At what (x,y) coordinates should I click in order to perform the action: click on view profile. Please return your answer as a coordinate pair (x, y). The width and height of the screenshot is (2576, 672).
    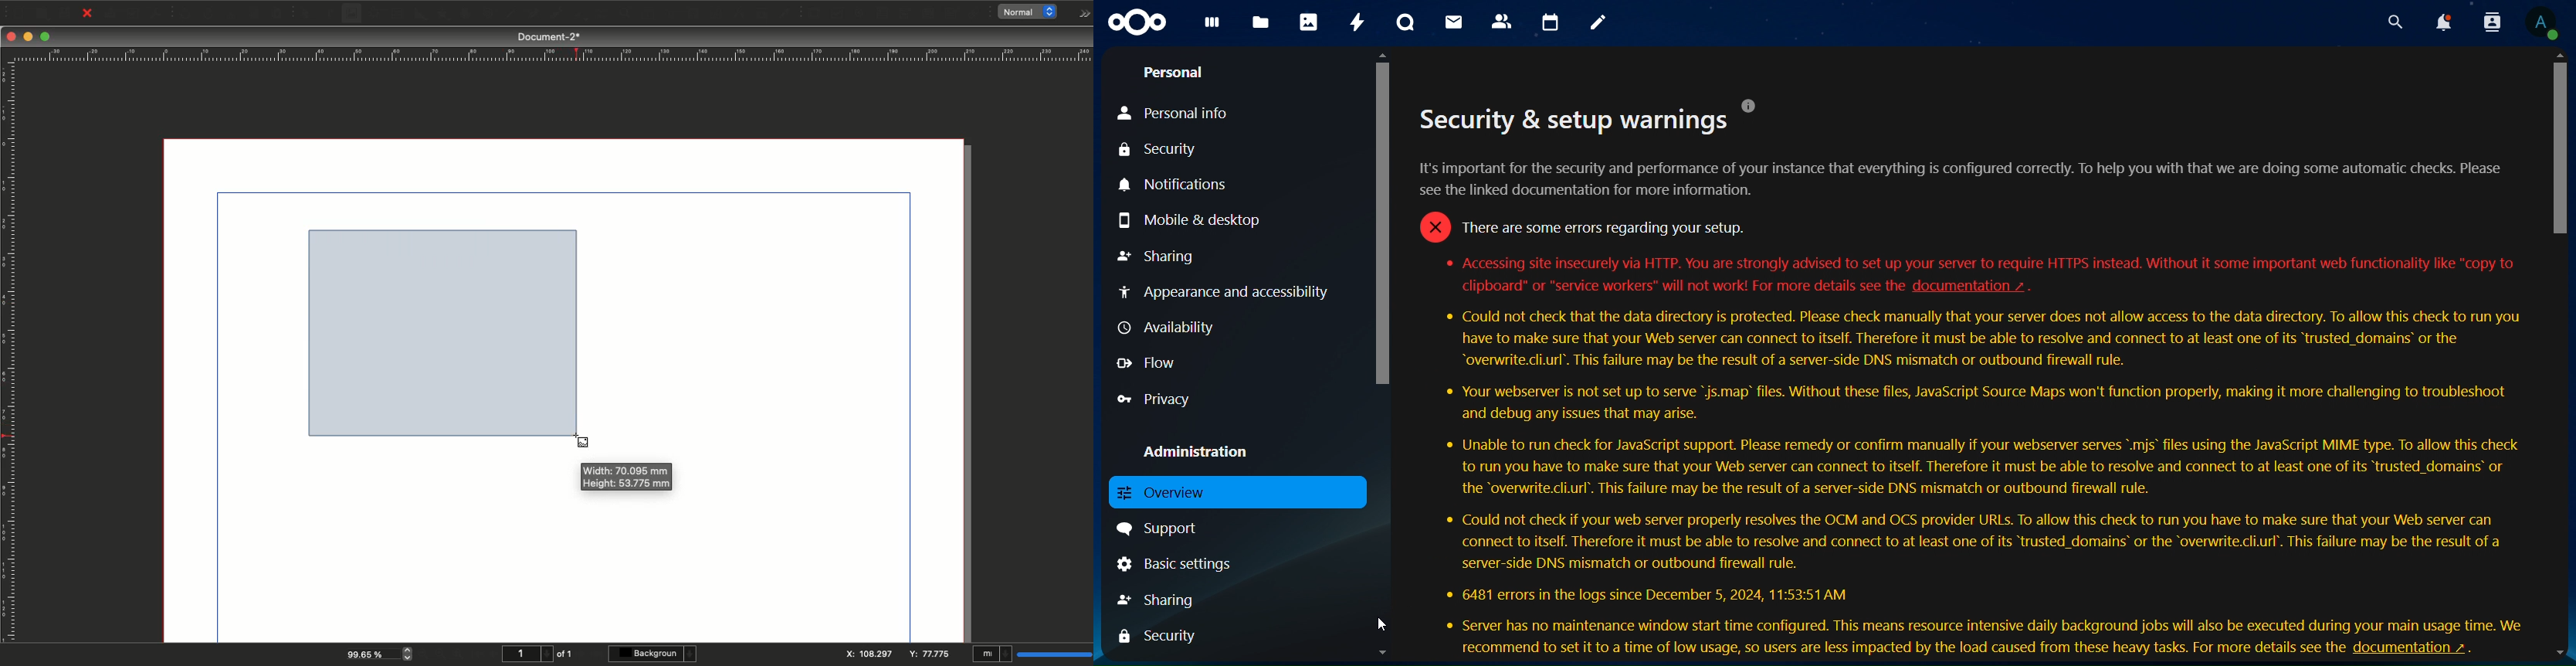
    Looking at the image, I should click on (2540, 22).